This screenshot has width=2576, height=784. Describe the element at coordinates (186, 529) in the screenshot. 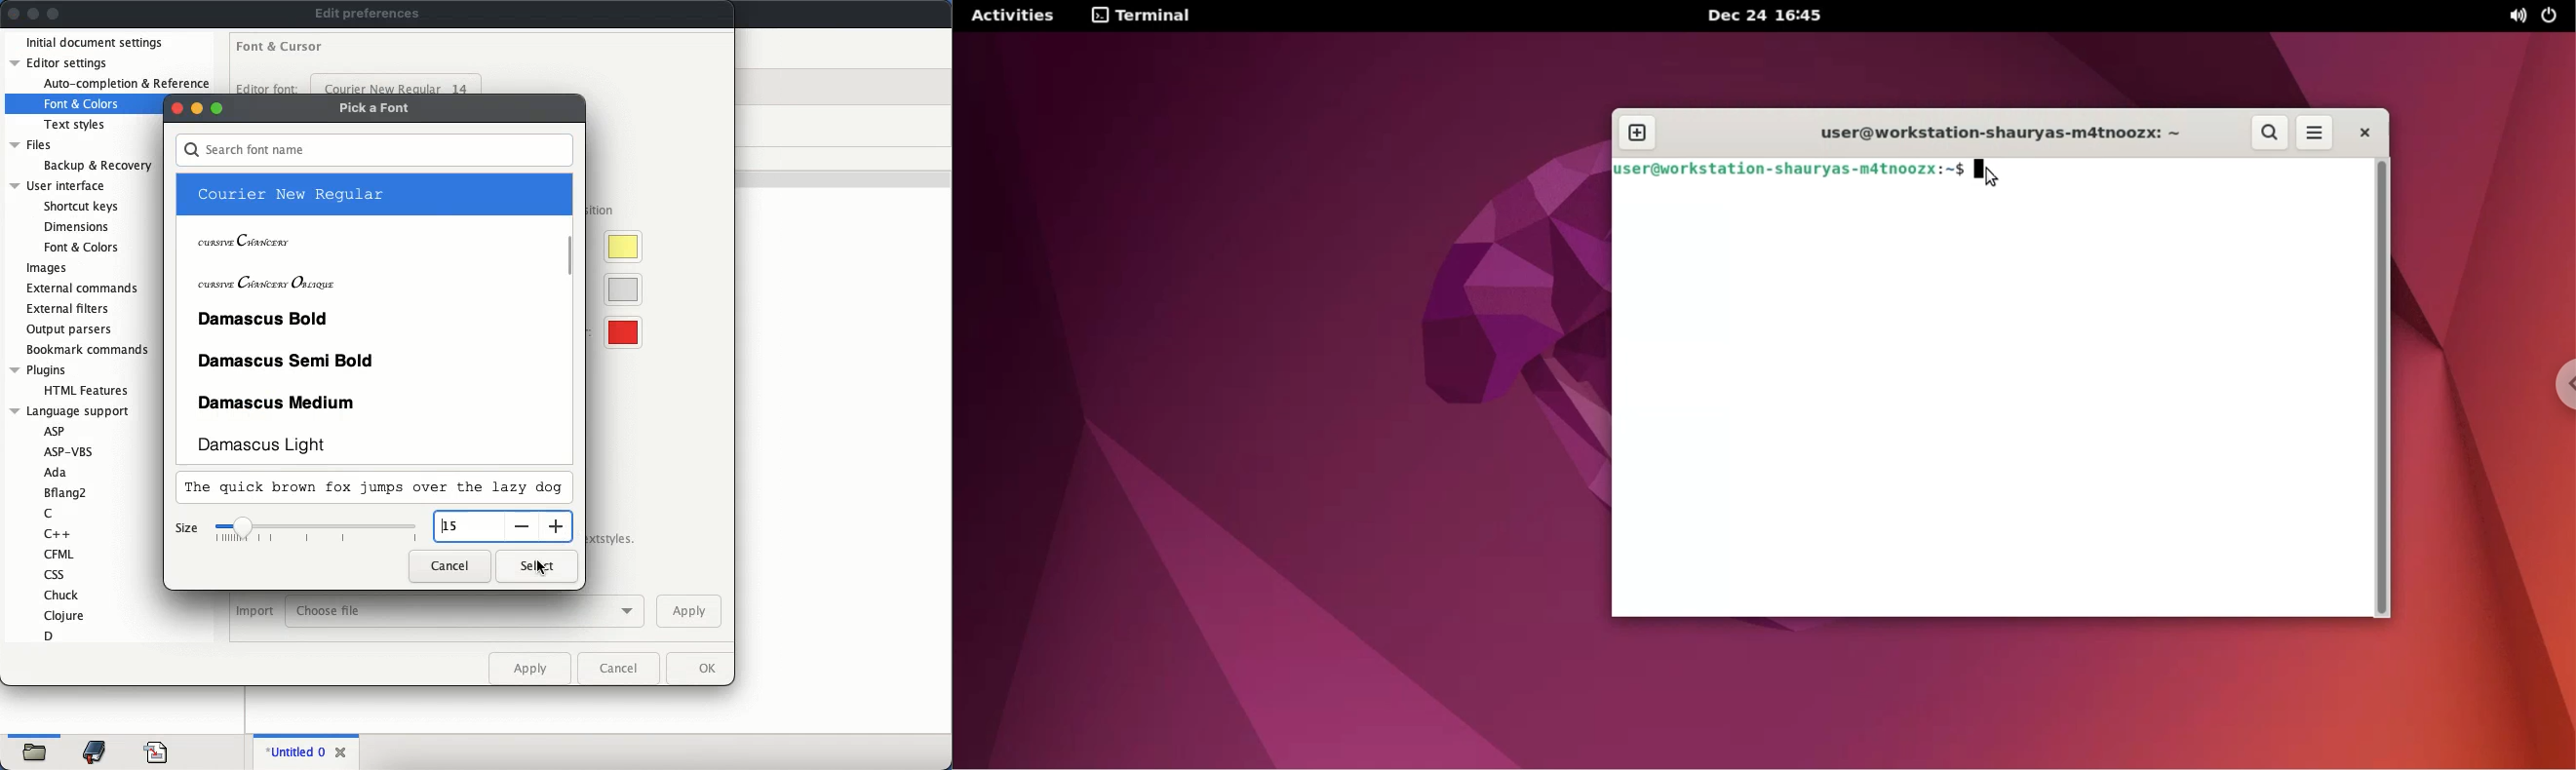

I see `size` at that location.